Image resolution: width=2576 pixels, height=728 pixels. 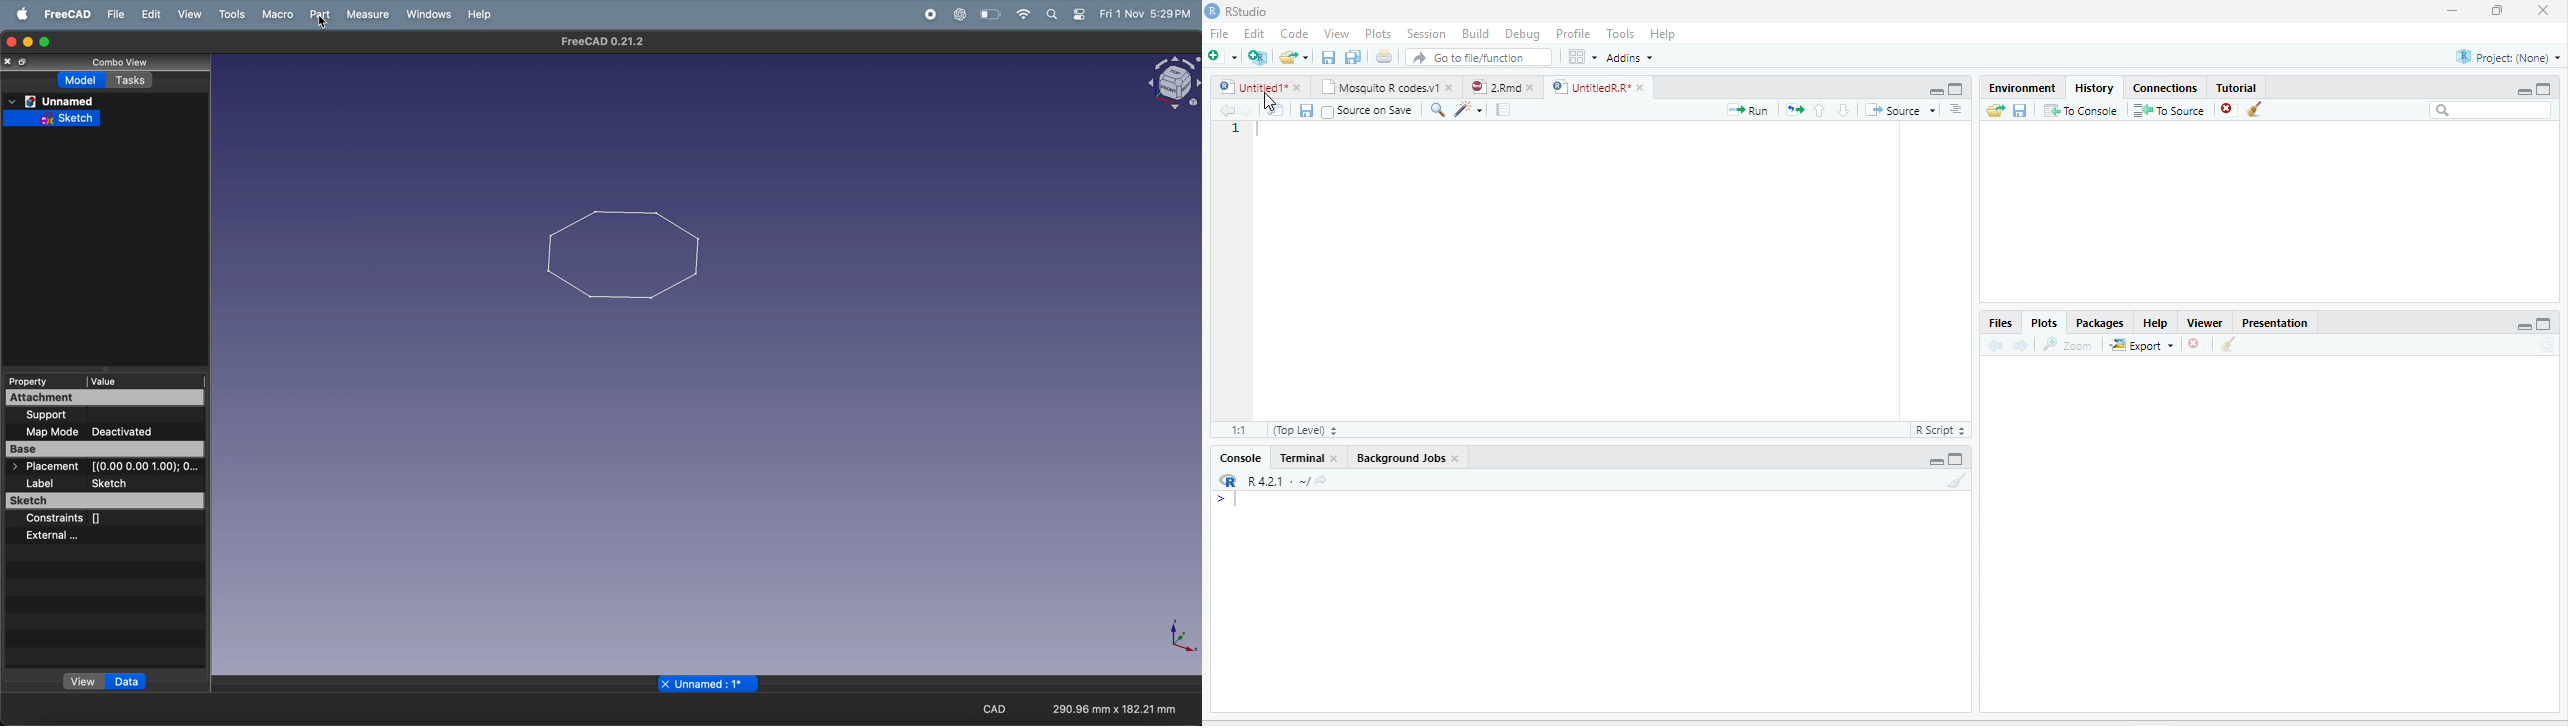 I want to click on Edit, so click(x=1253, y=33).